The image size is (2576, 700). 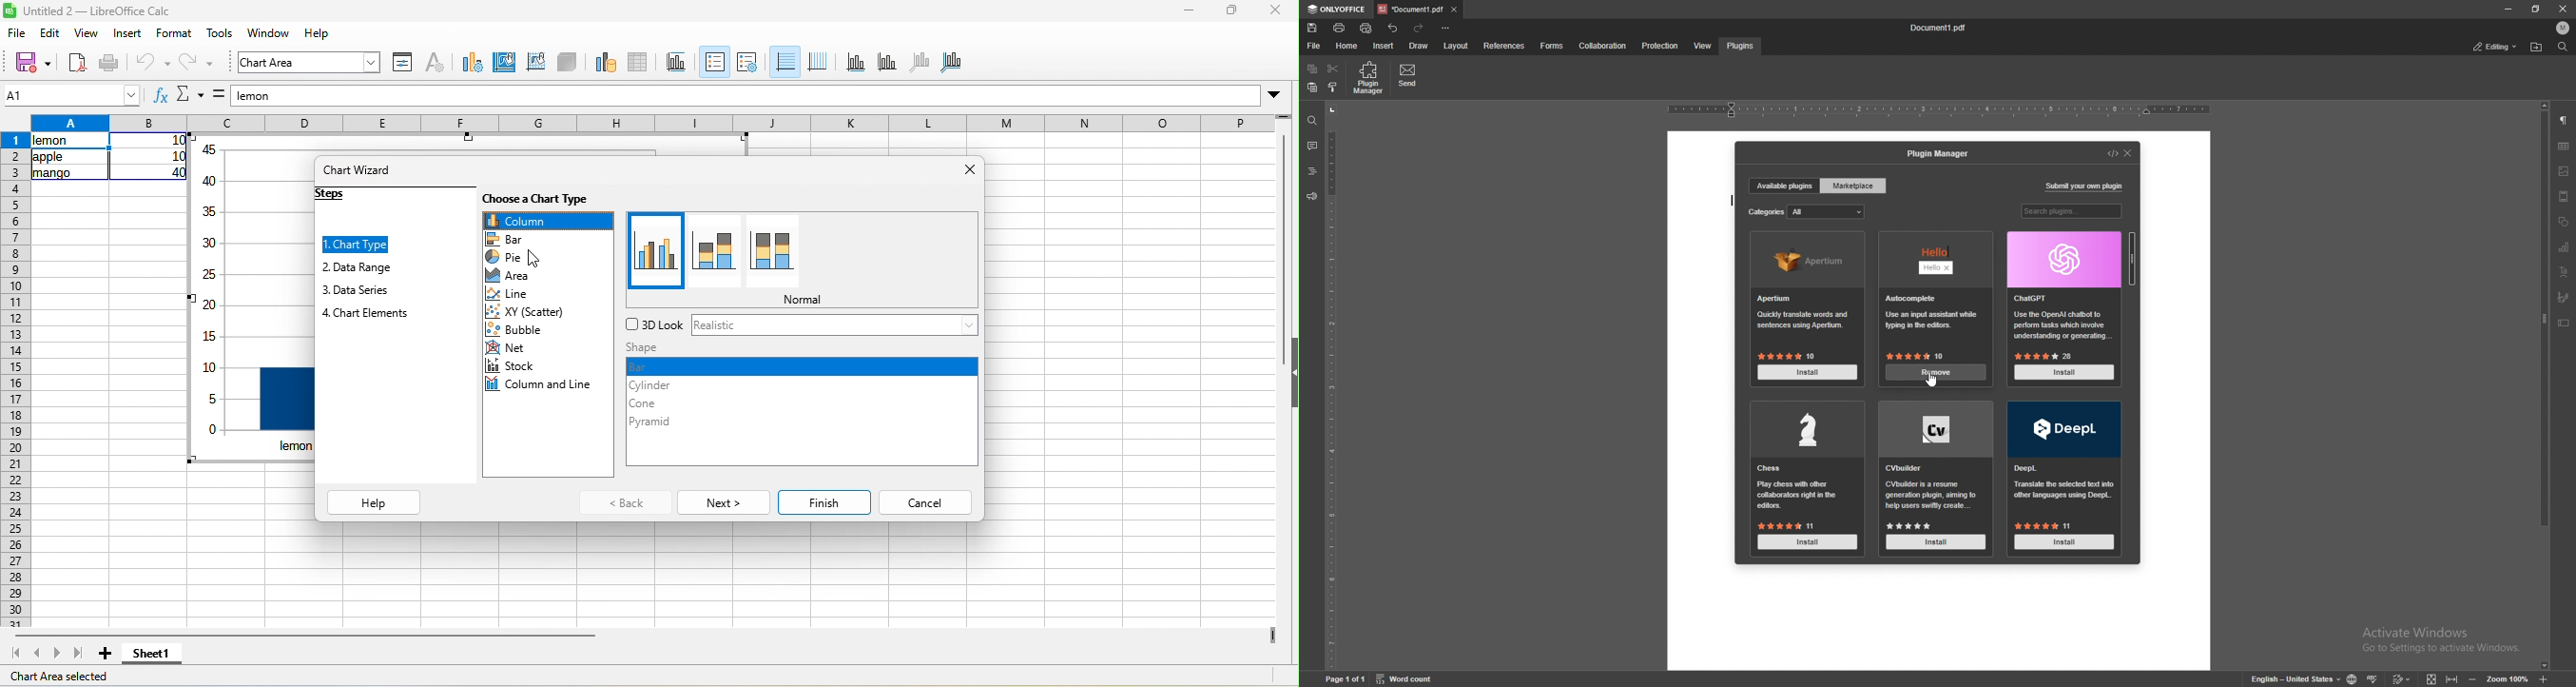 What do you see at coordinates (179, 141) in the screenshot?
I see `10` at bounding box center [179, 141].